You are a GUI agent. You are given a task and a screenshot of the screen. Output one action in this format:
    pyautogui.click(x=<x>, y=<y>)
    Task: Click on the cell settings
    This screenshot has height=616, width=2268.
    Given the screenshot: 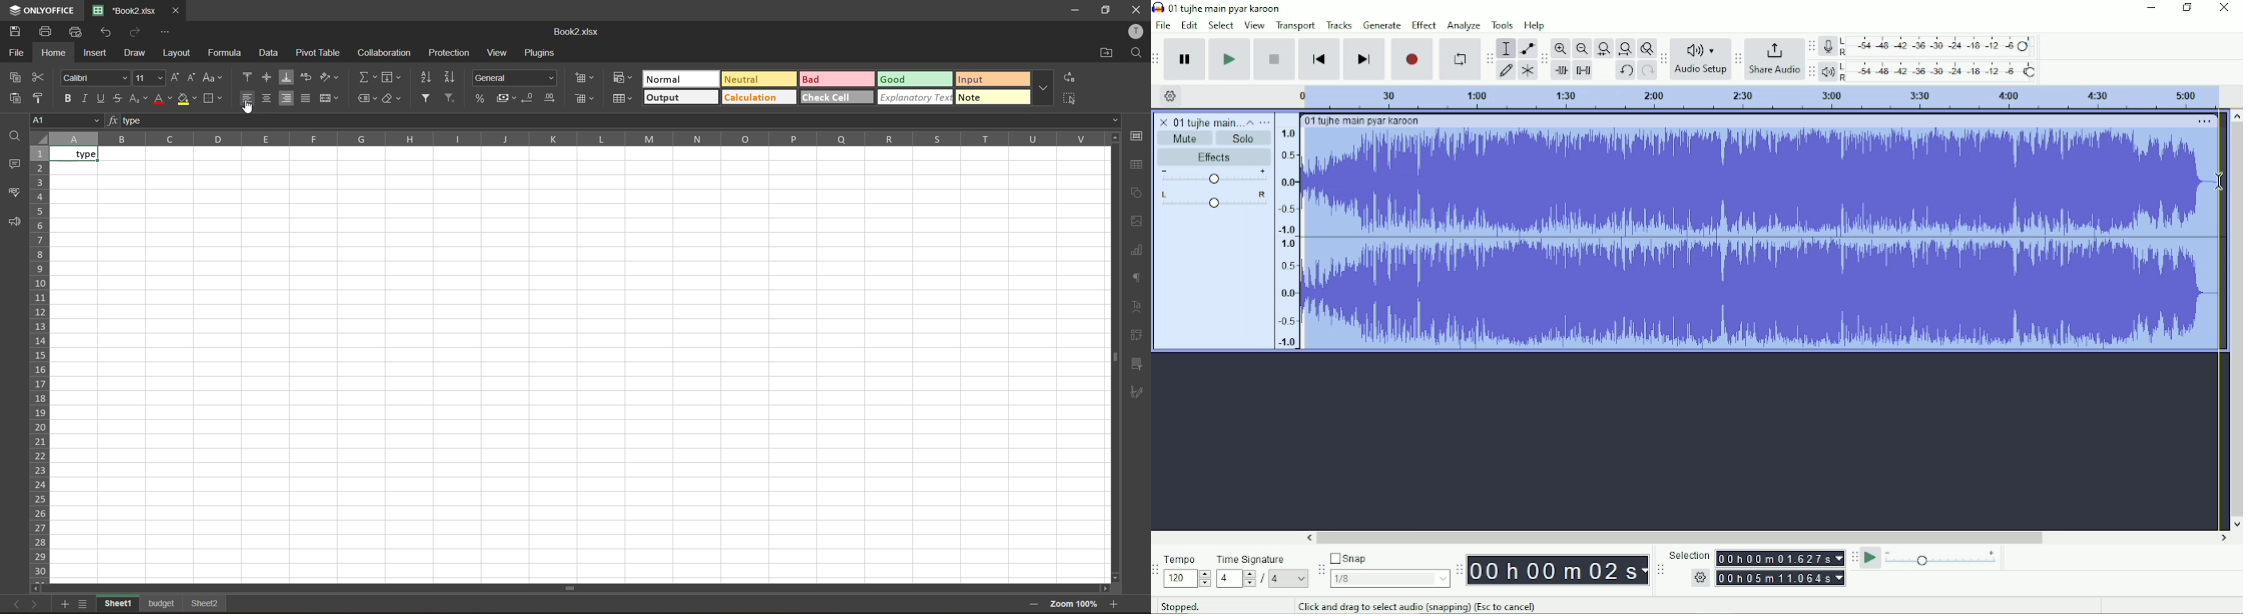 What is the action you would take?
    pyautogui.click(x=1137, y=137)
    